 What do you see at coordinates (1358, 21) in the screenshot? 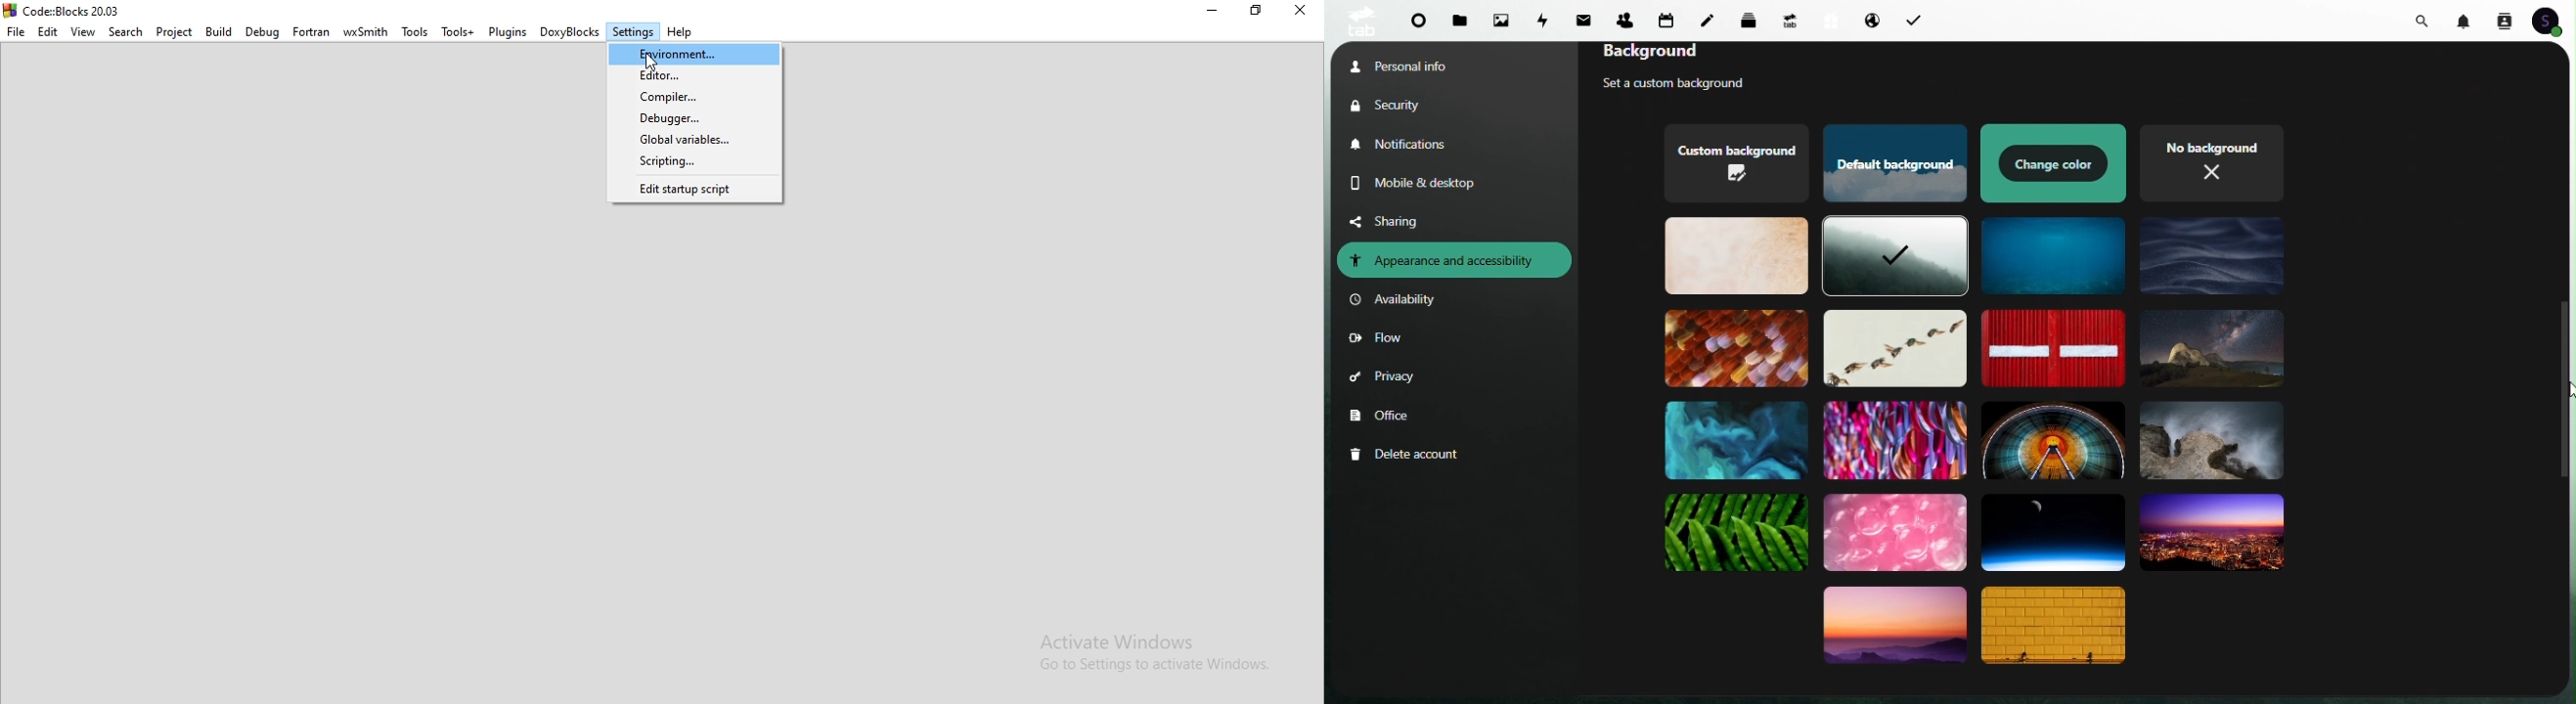
I see `tab` at bounding box center [1358, 21].